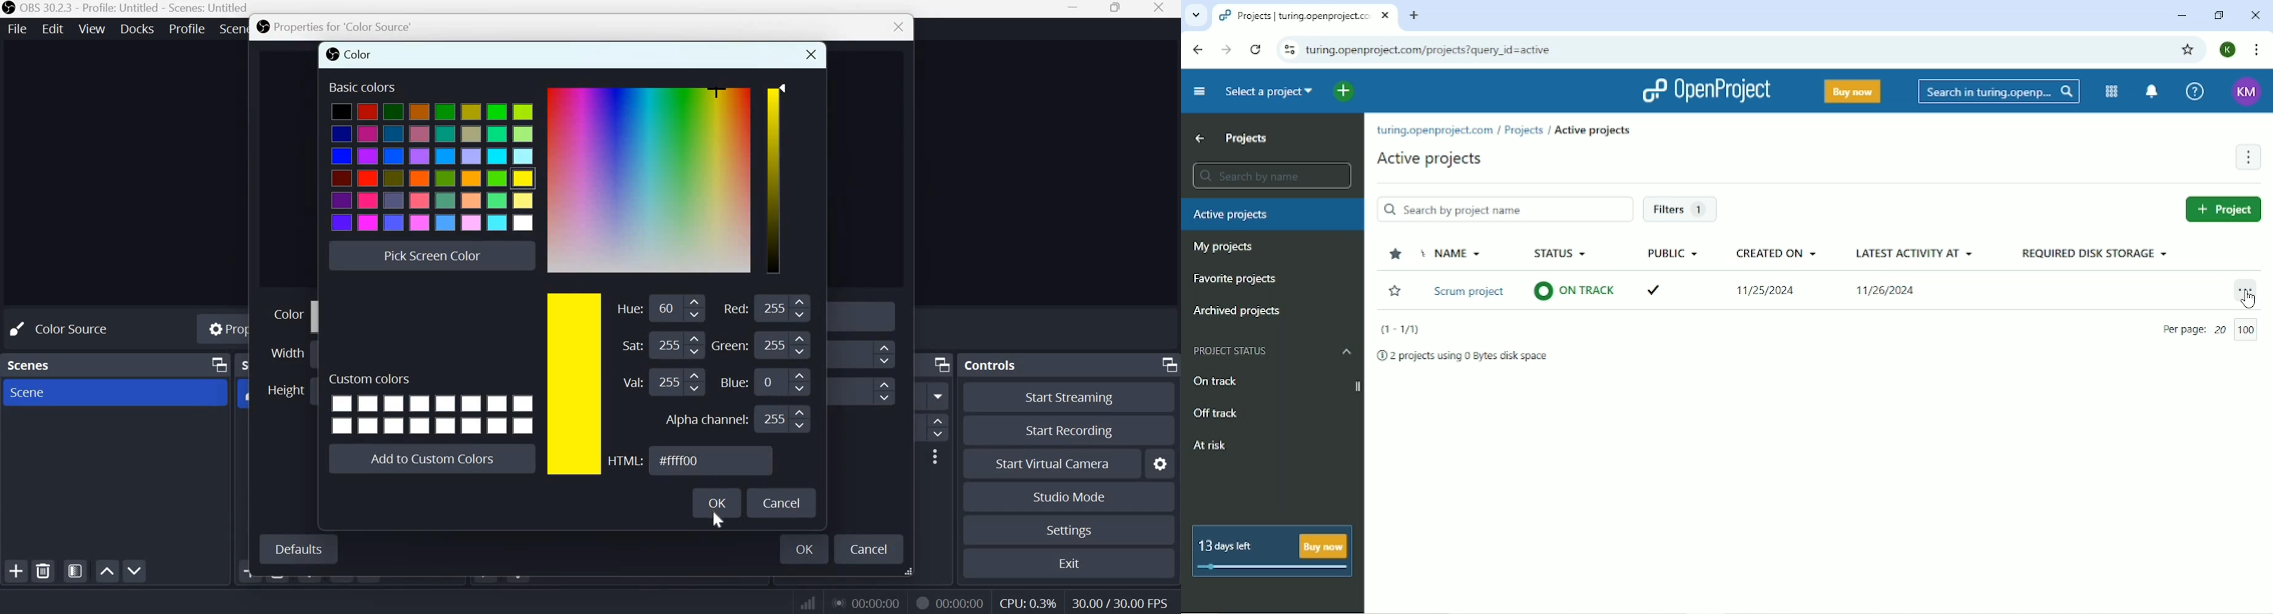  Describe the element at coordinates (285, 352) in the screenshot. I see `Width` at that location.